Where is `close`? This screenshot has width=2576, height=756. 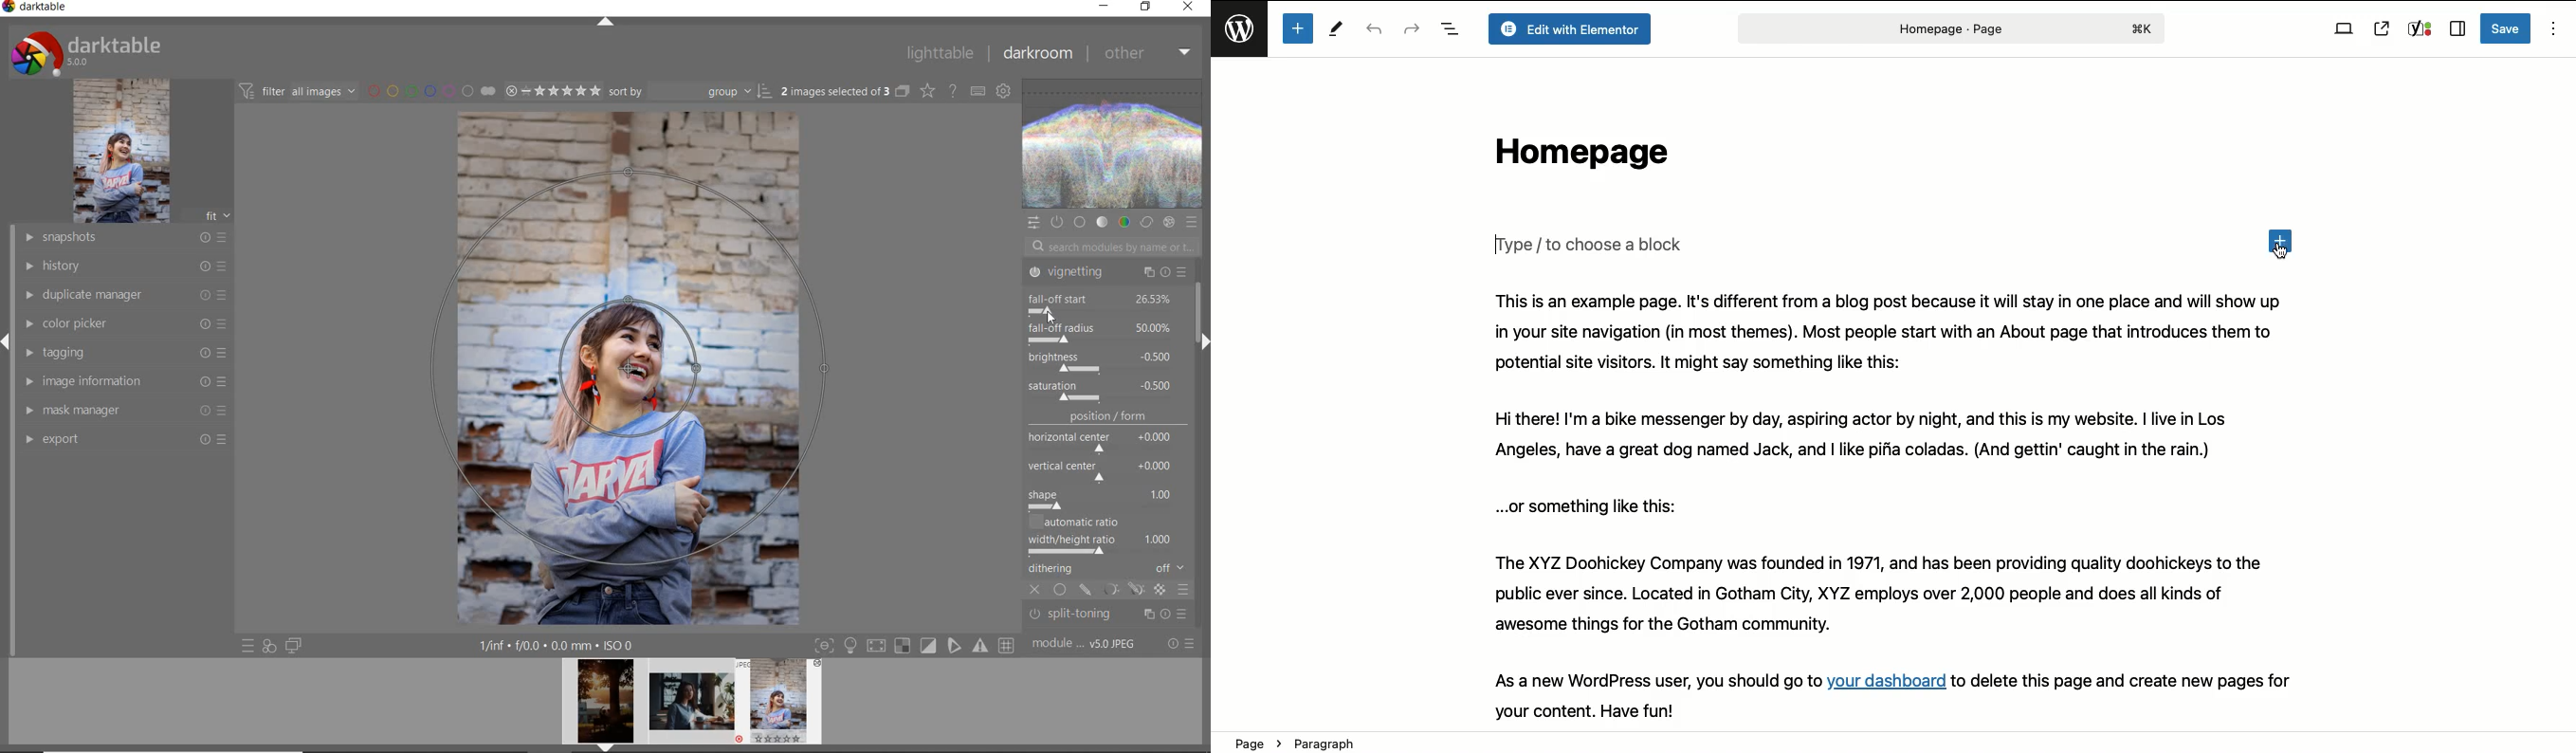 close is located at coordinates (1037, 591).